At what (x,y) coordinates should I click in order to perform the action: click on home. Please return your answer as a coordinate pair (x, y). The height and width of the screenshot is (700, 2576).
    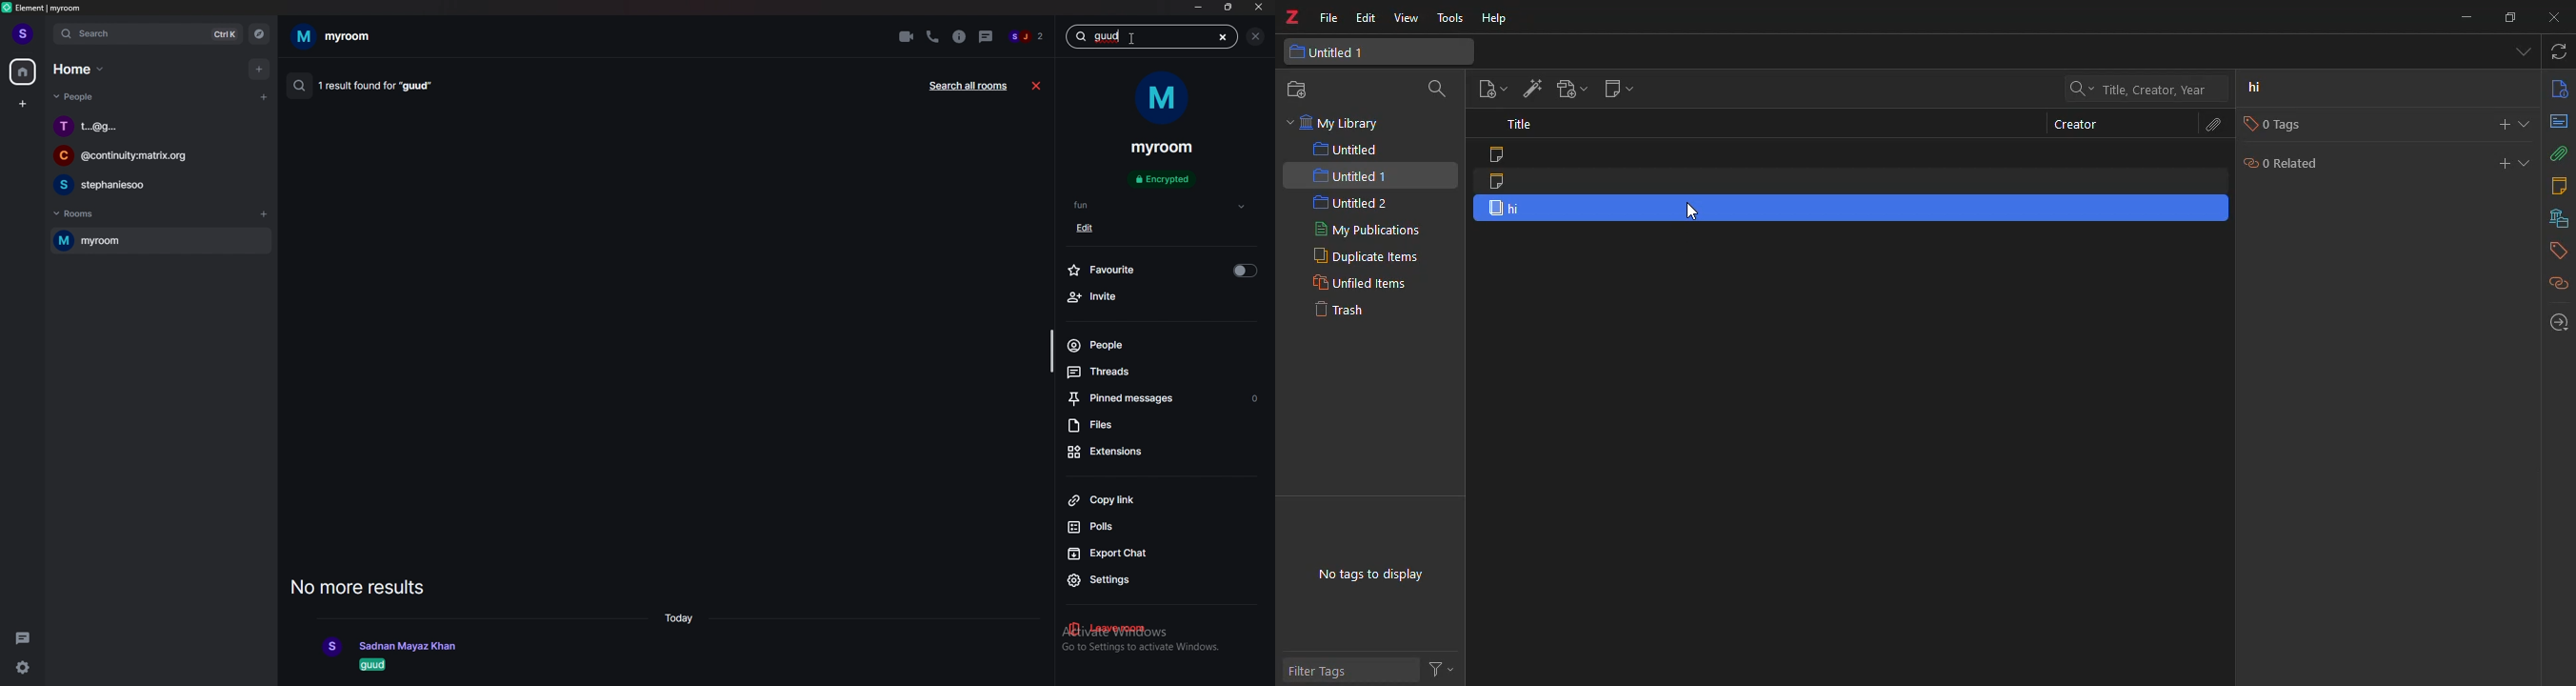
    Looking at the image, I should click on (82, 69).